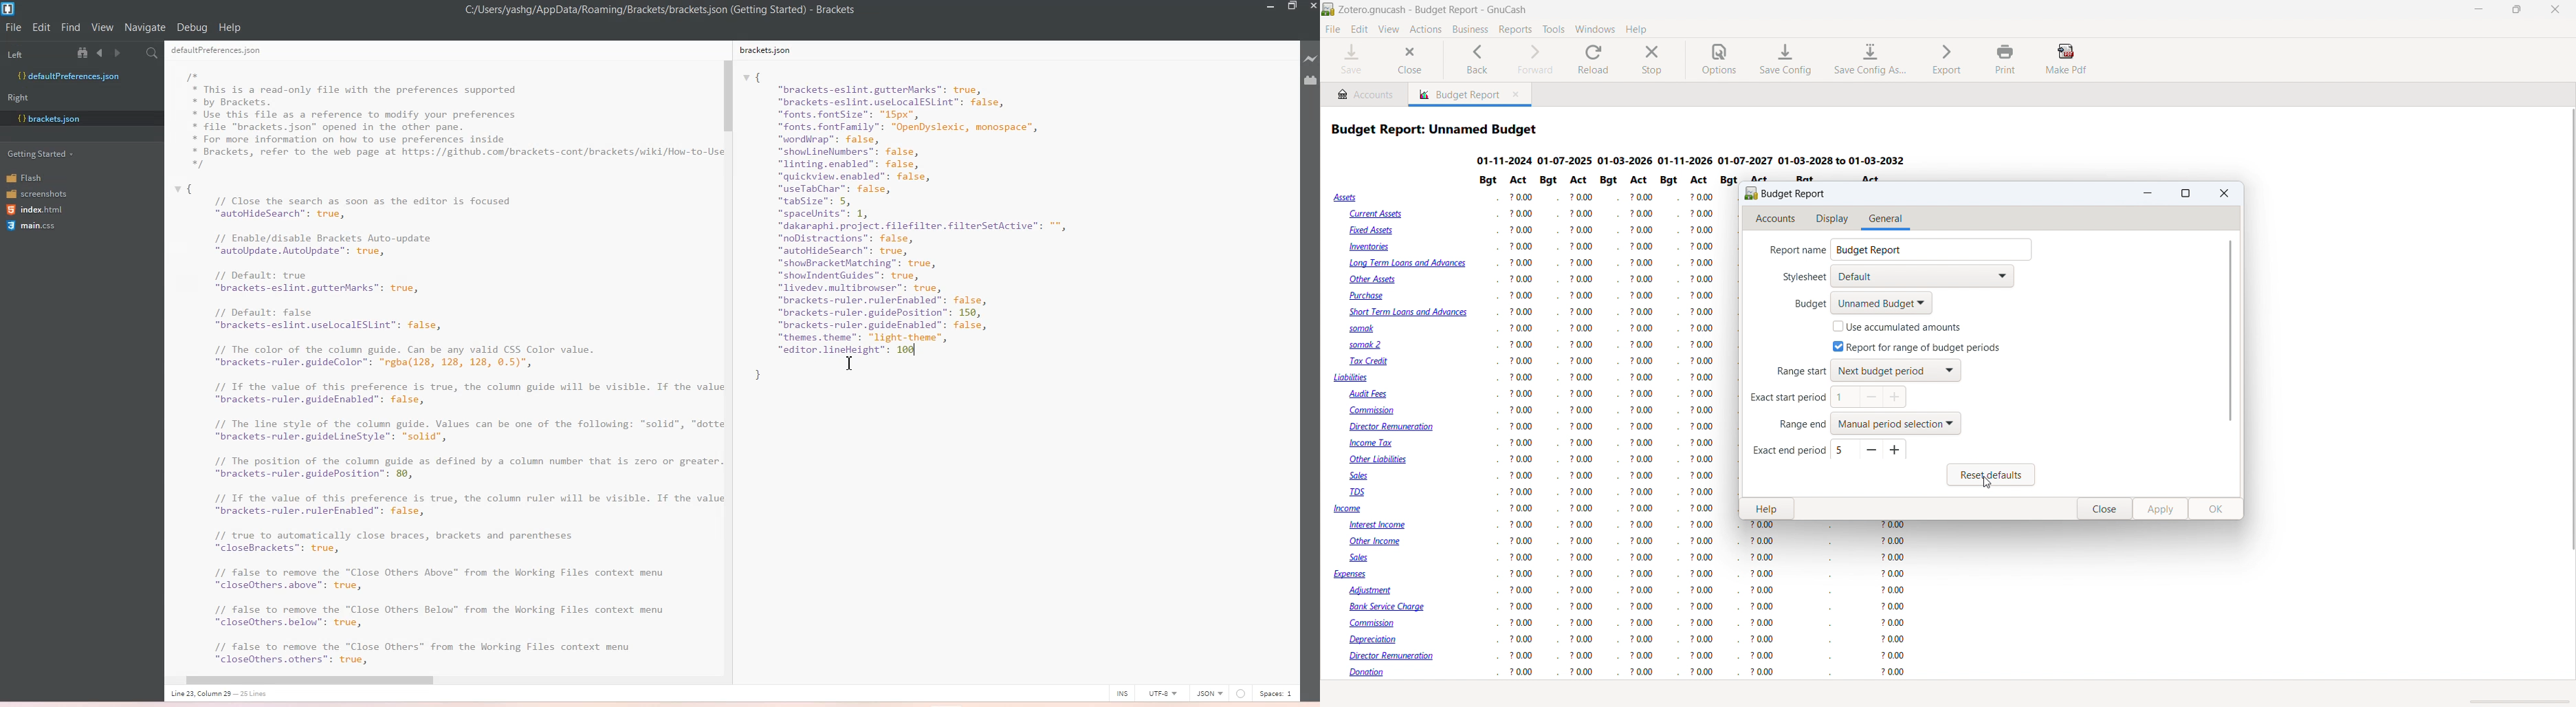 This screenshot has height=728, width=2576. What do you see at coordinates (1872, 450) in the screenshot?
I see `decrease end period` at bounding box center [1872, 450].